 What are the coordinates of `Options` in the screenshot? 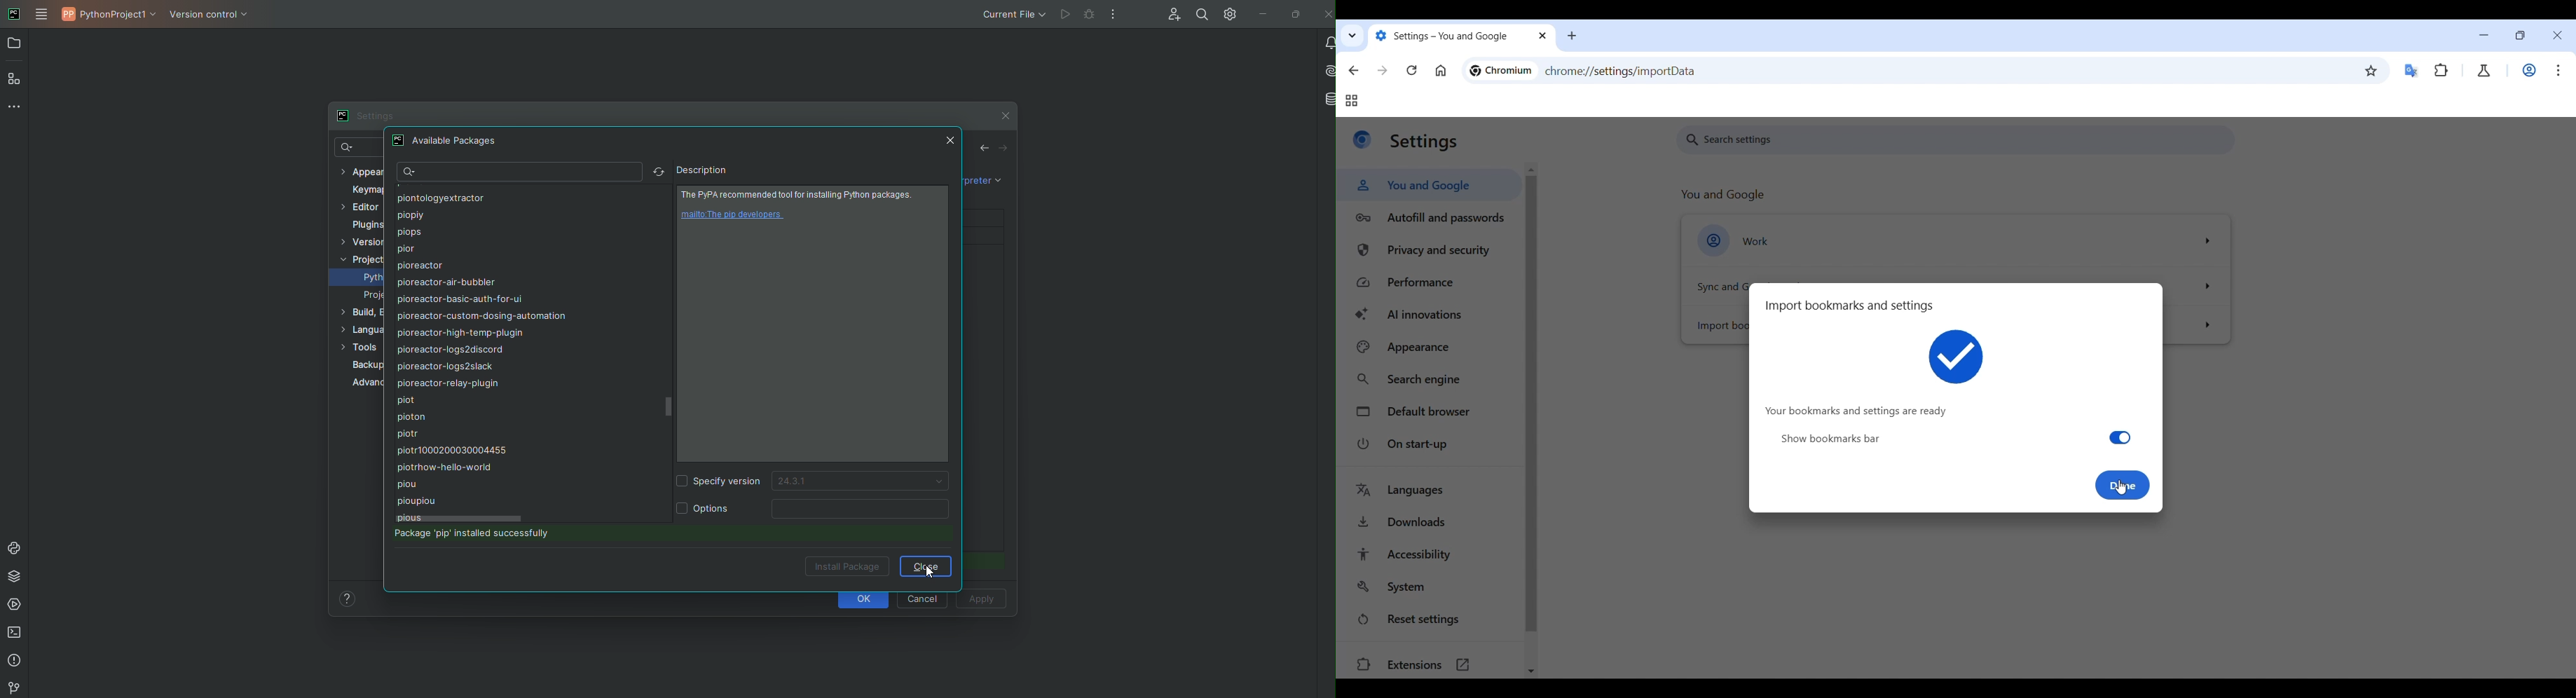 It's located at (704, 507).